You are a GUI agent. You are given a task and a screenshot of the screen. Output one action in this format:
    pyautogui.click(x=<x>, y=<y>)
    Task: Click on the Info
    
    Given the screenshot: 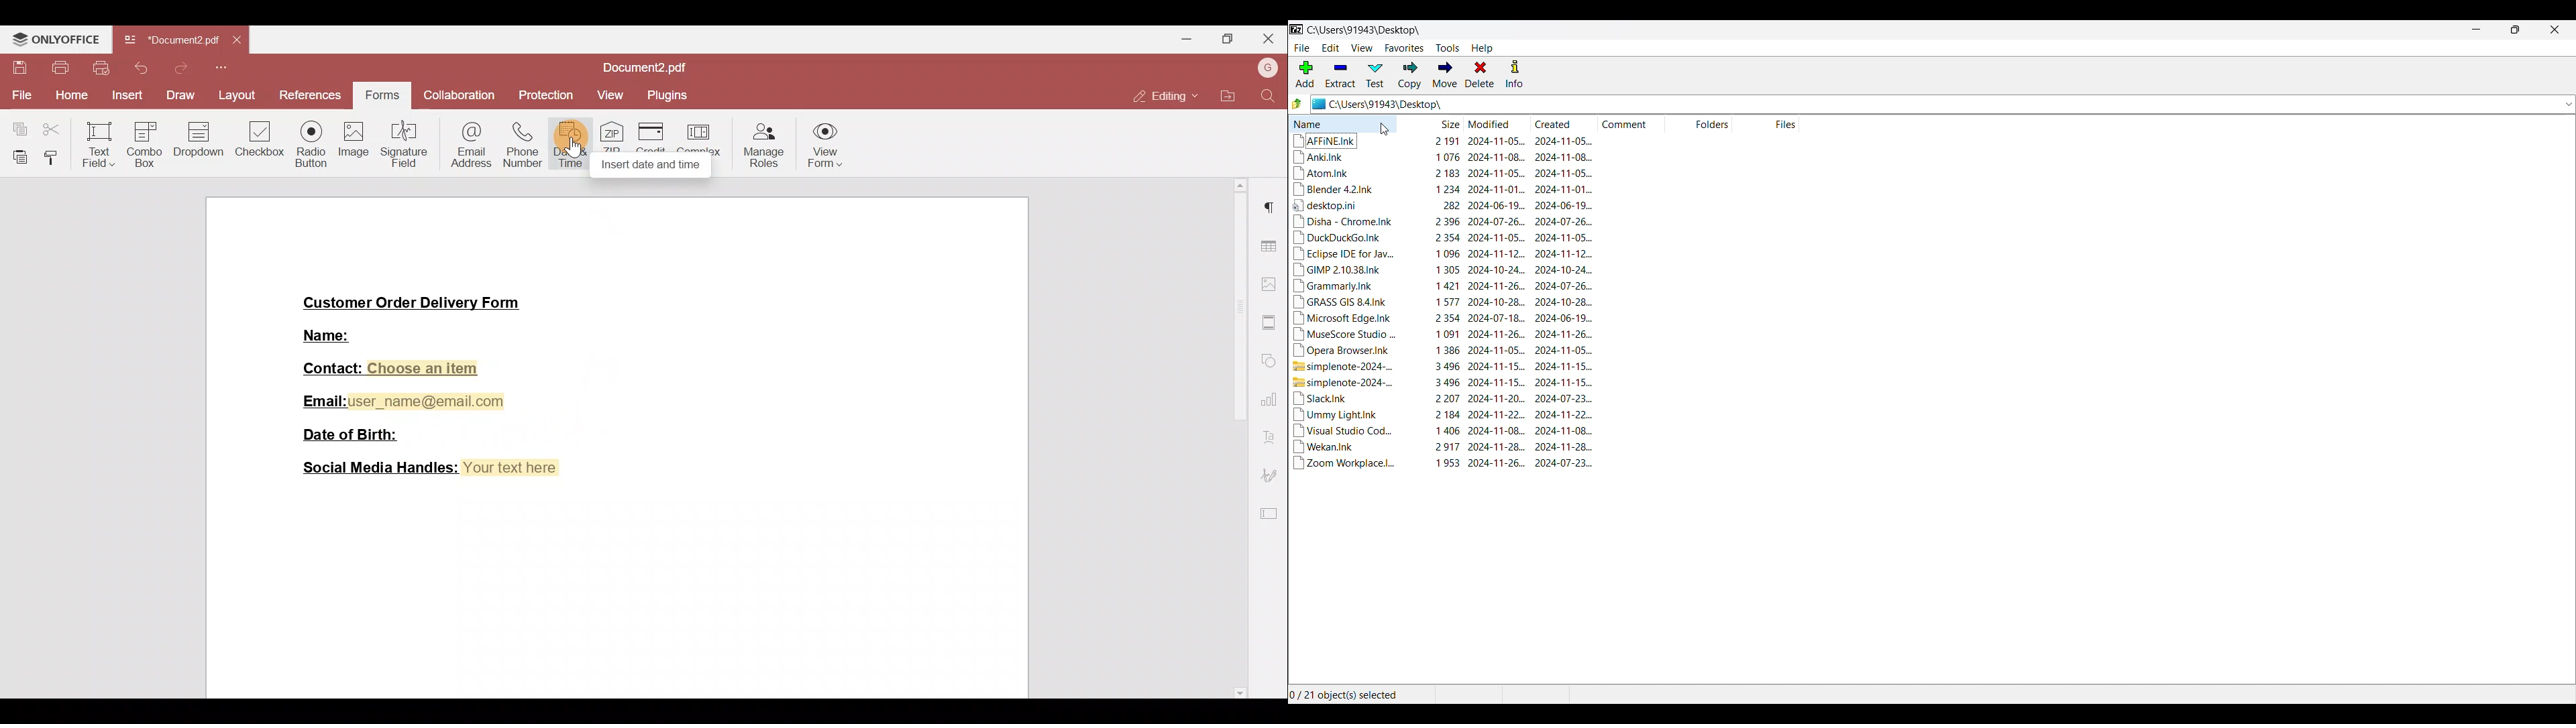 What is the action you would take?
    pyautogui.click(x=1515, y=74)
    